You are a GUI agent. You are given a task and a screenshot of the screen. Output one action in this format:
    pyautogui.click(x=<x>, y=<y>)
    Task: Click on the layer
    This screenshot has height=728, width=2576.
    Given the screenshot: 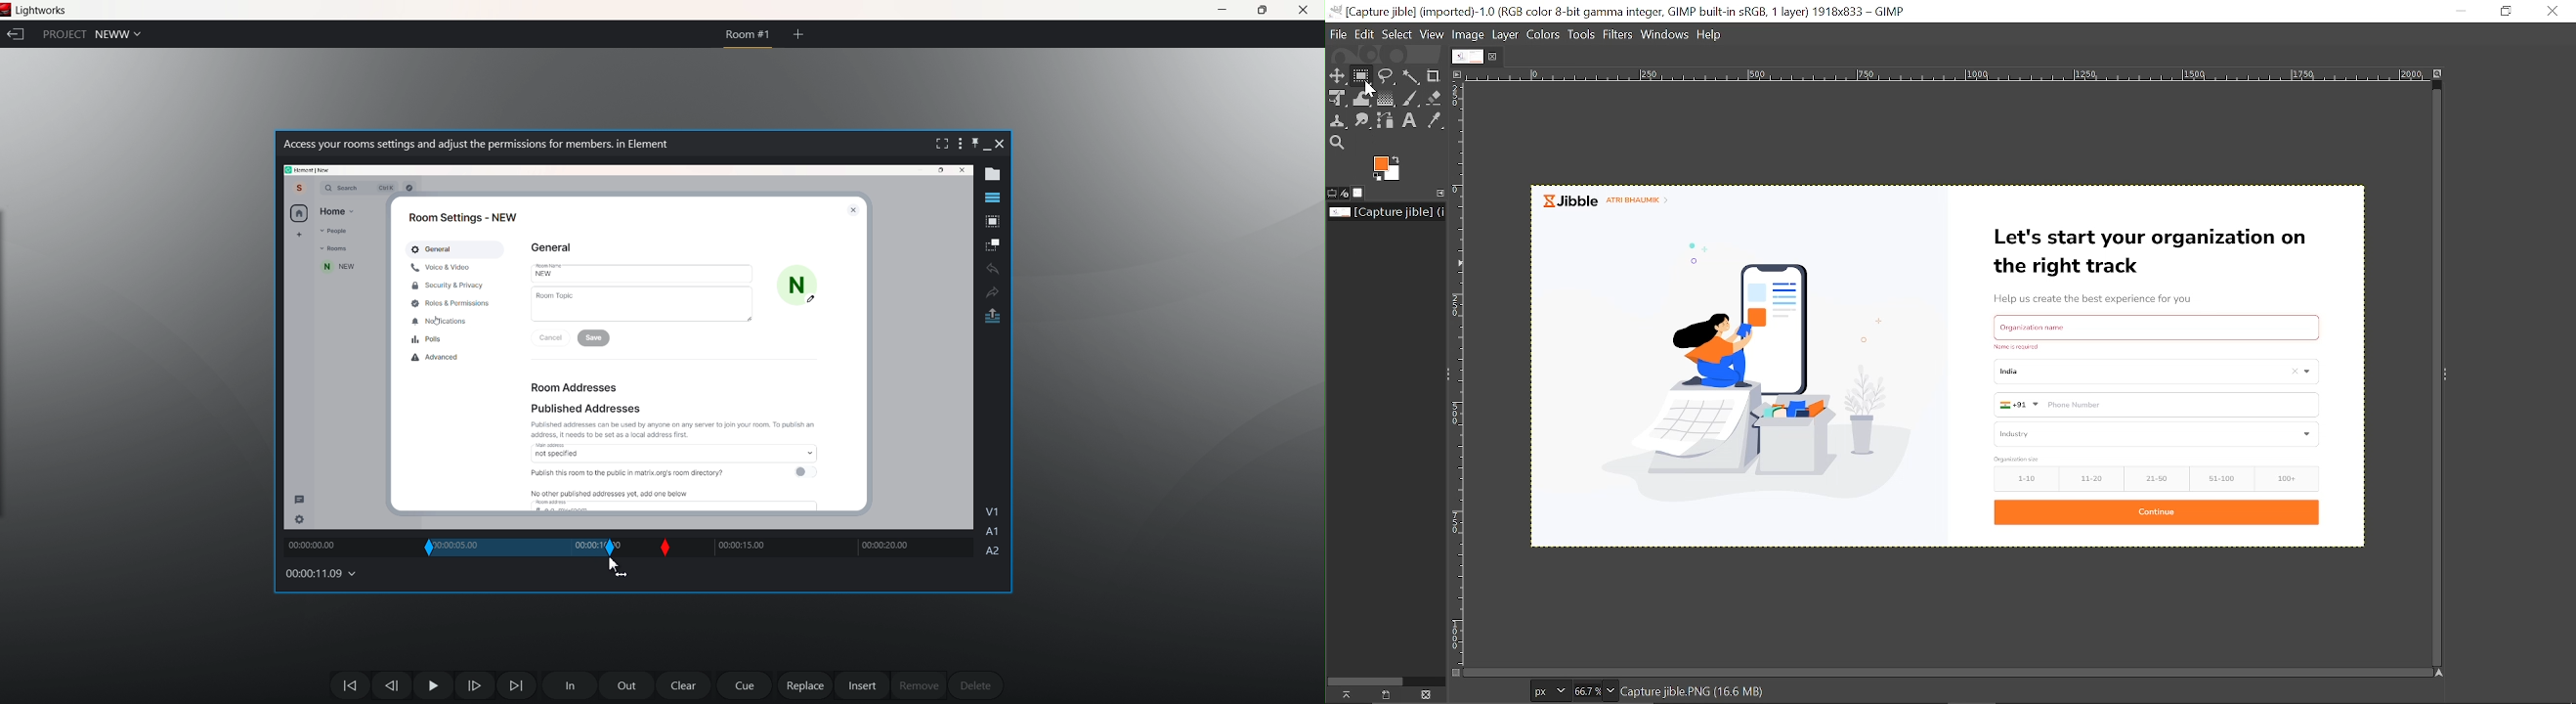 What is the action you would take?
    pyautogui.click(x=1507, y=33)
    